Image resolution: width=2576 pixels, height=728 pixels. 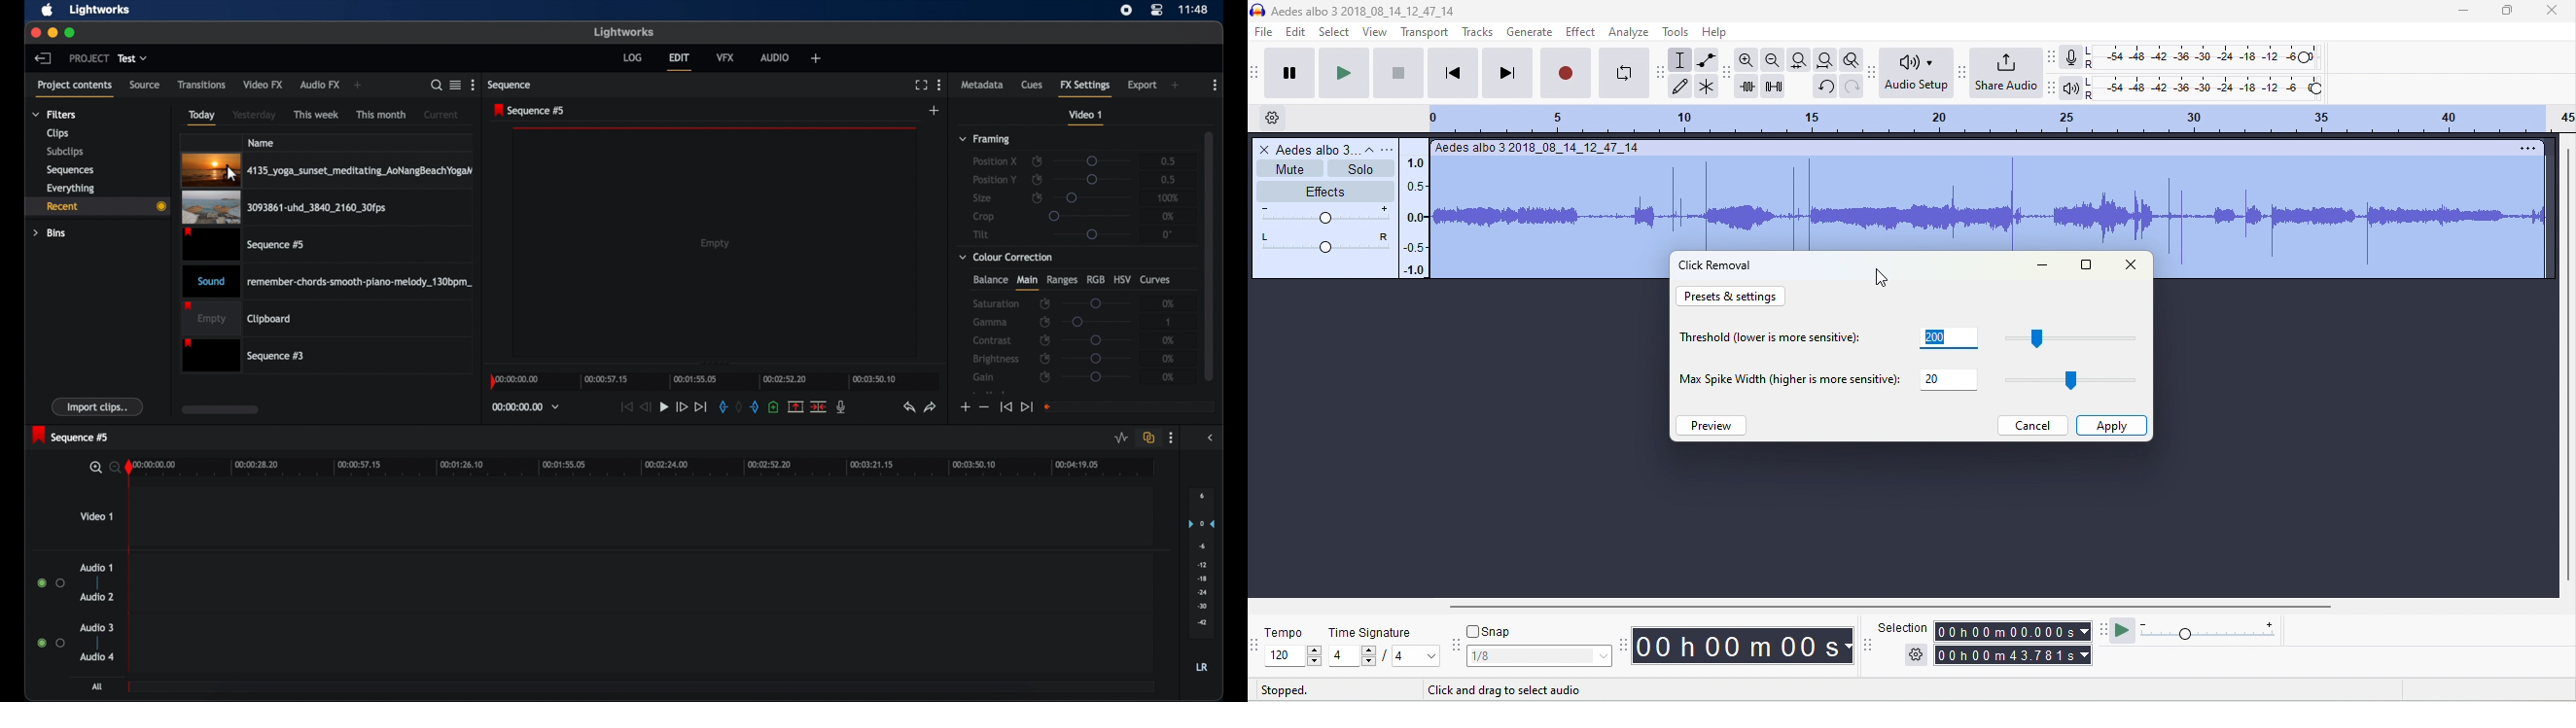 What do you see at coordinates (103, 467) in the screenshot?
I see `zoom` at bounding box center [103, 467].